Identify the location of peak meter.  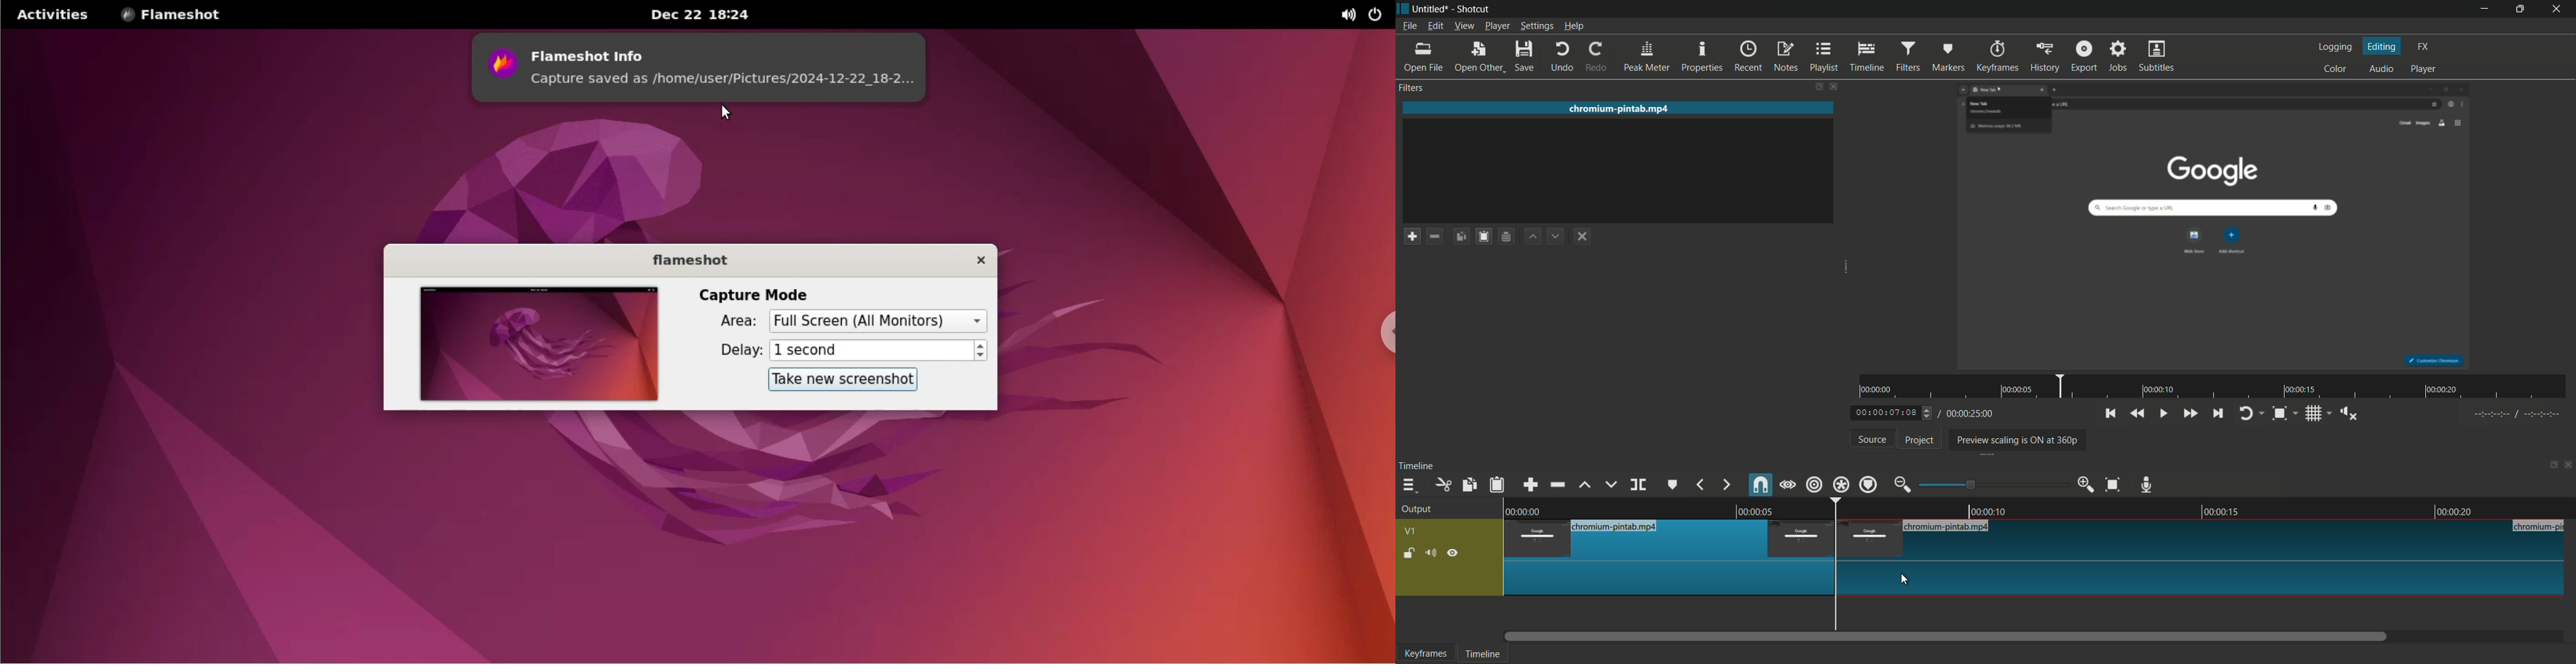
(1646, 57).